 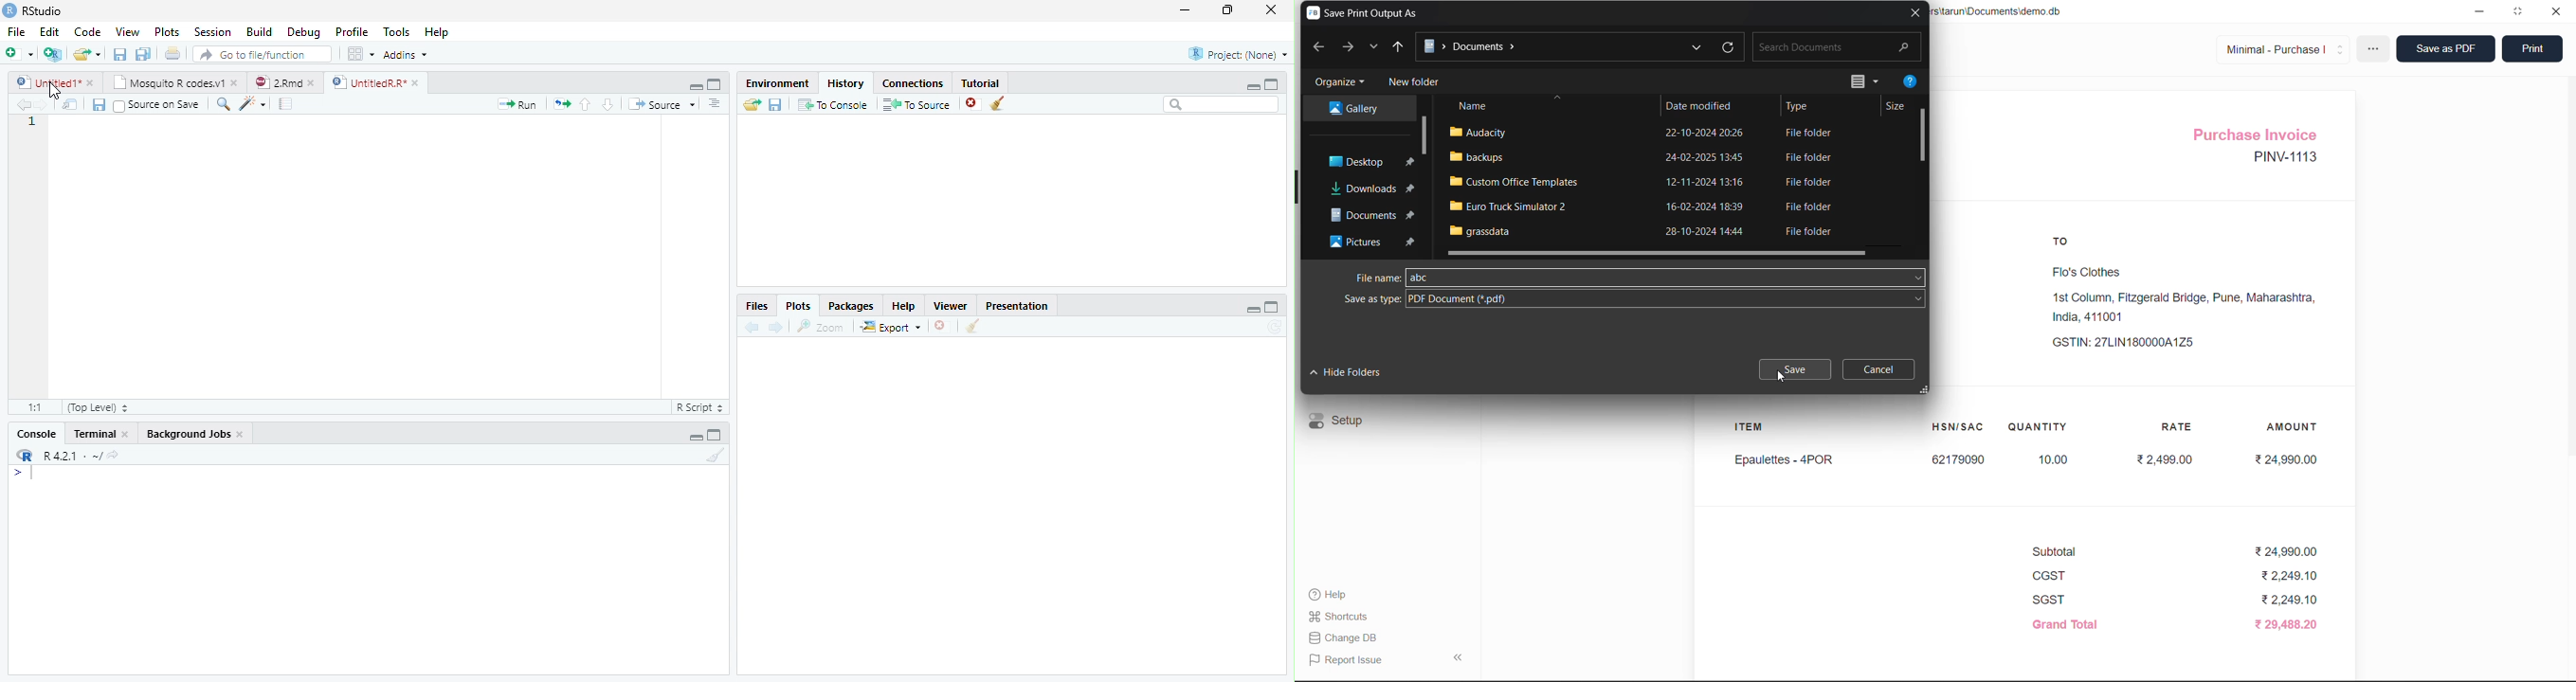 I want to click on refresh documents, so click(x=1729, y=46).